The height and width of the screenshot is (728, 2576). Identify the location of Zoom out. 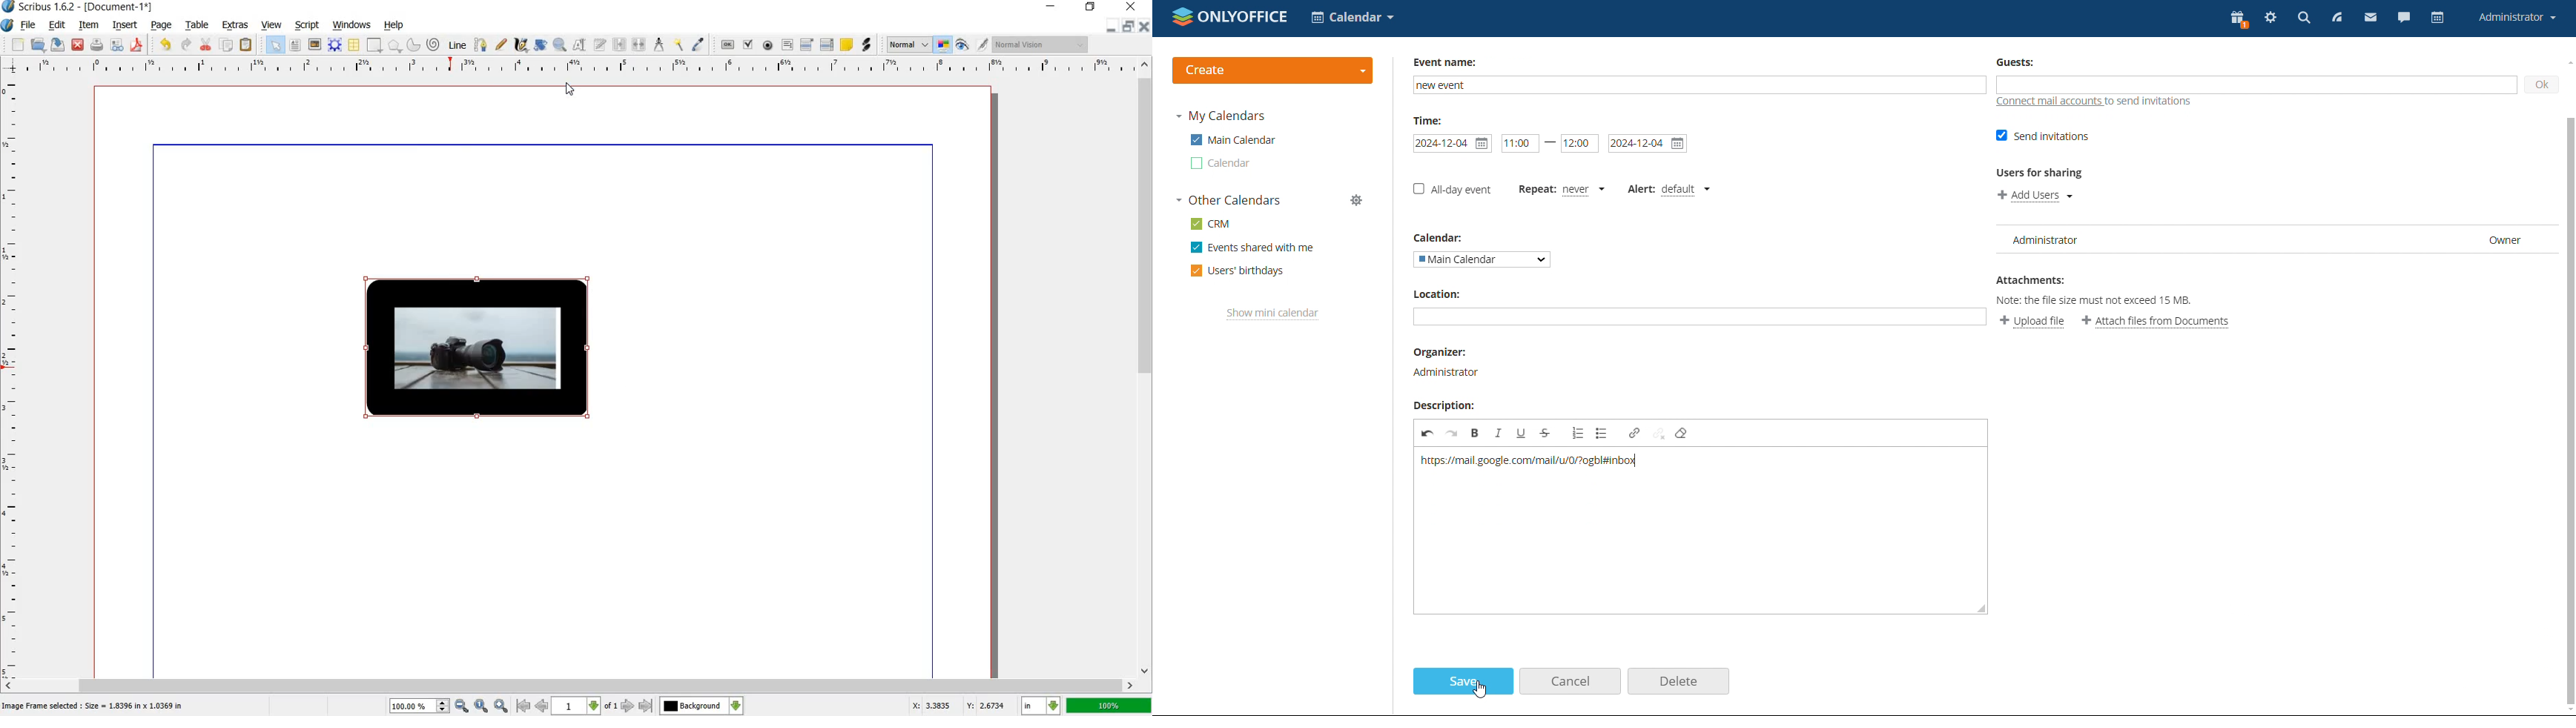
(503, 706).